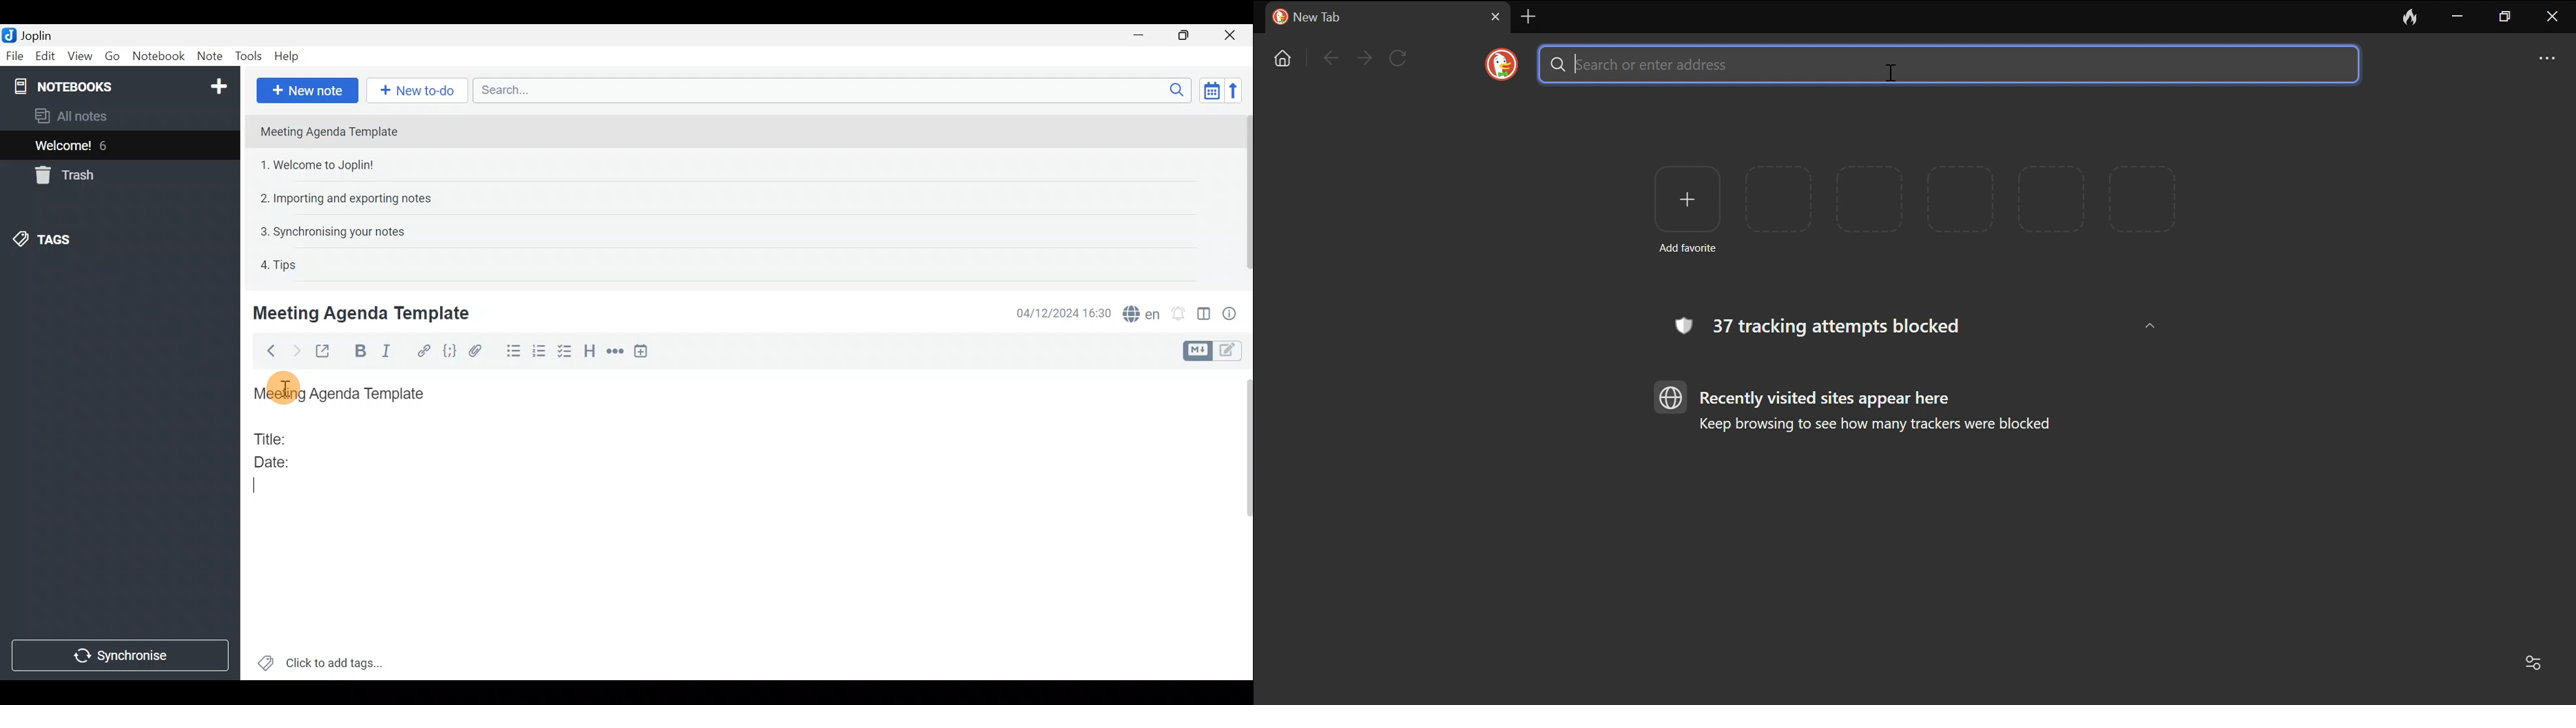 This screenshot has height=728, width=2576. What do you see at coordinates (93, 116) in the screenshot?
I see `All notes` at bounding box center [93, 116].